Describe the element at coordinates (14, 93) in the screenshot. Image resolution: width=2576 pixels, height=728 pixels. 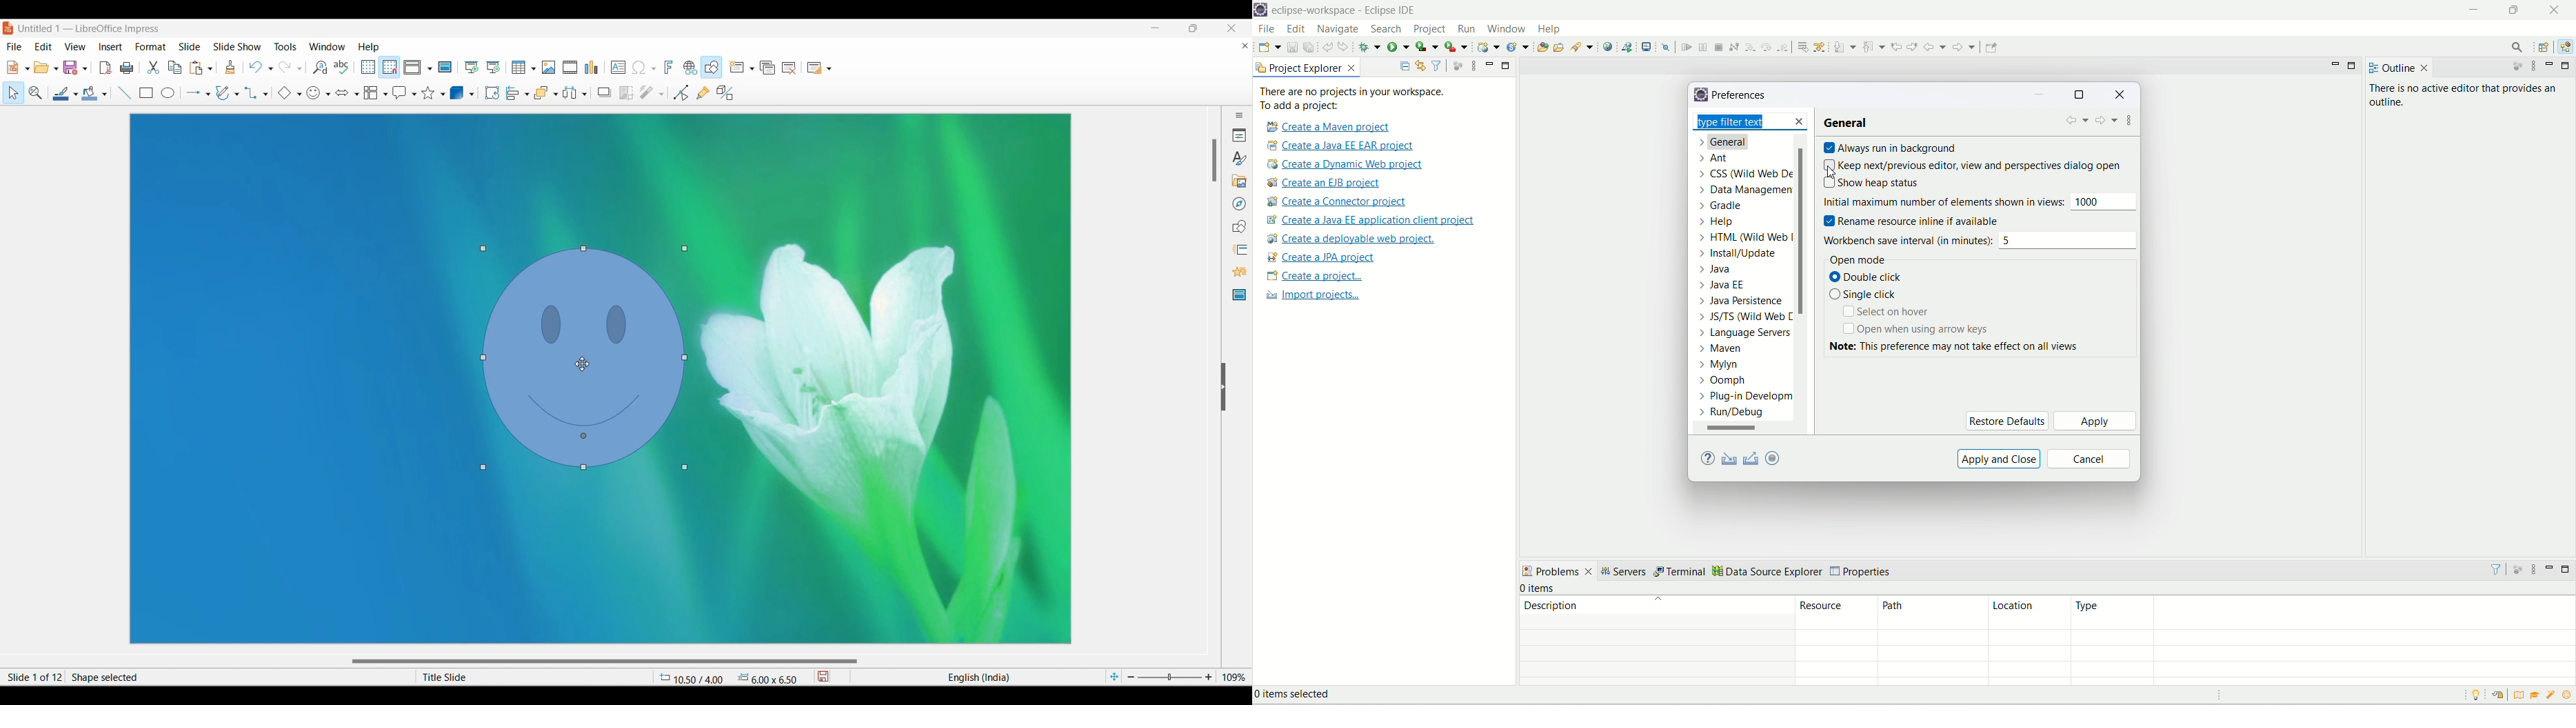
I see `Select` at that location.